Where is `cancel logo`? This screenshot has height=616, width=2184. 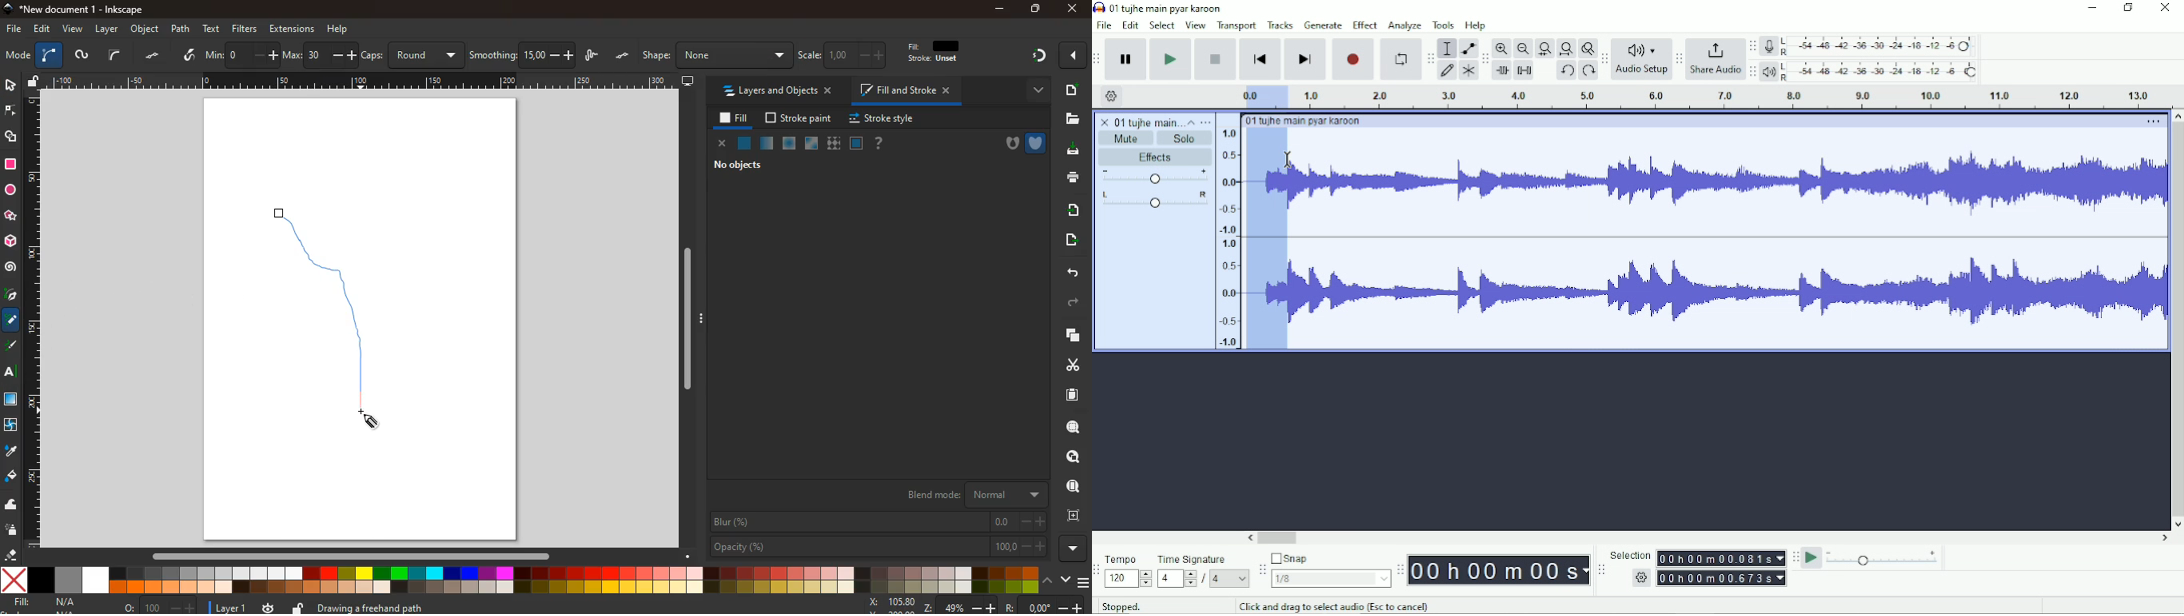 cancel logo is located at coordinates (1106, 122).